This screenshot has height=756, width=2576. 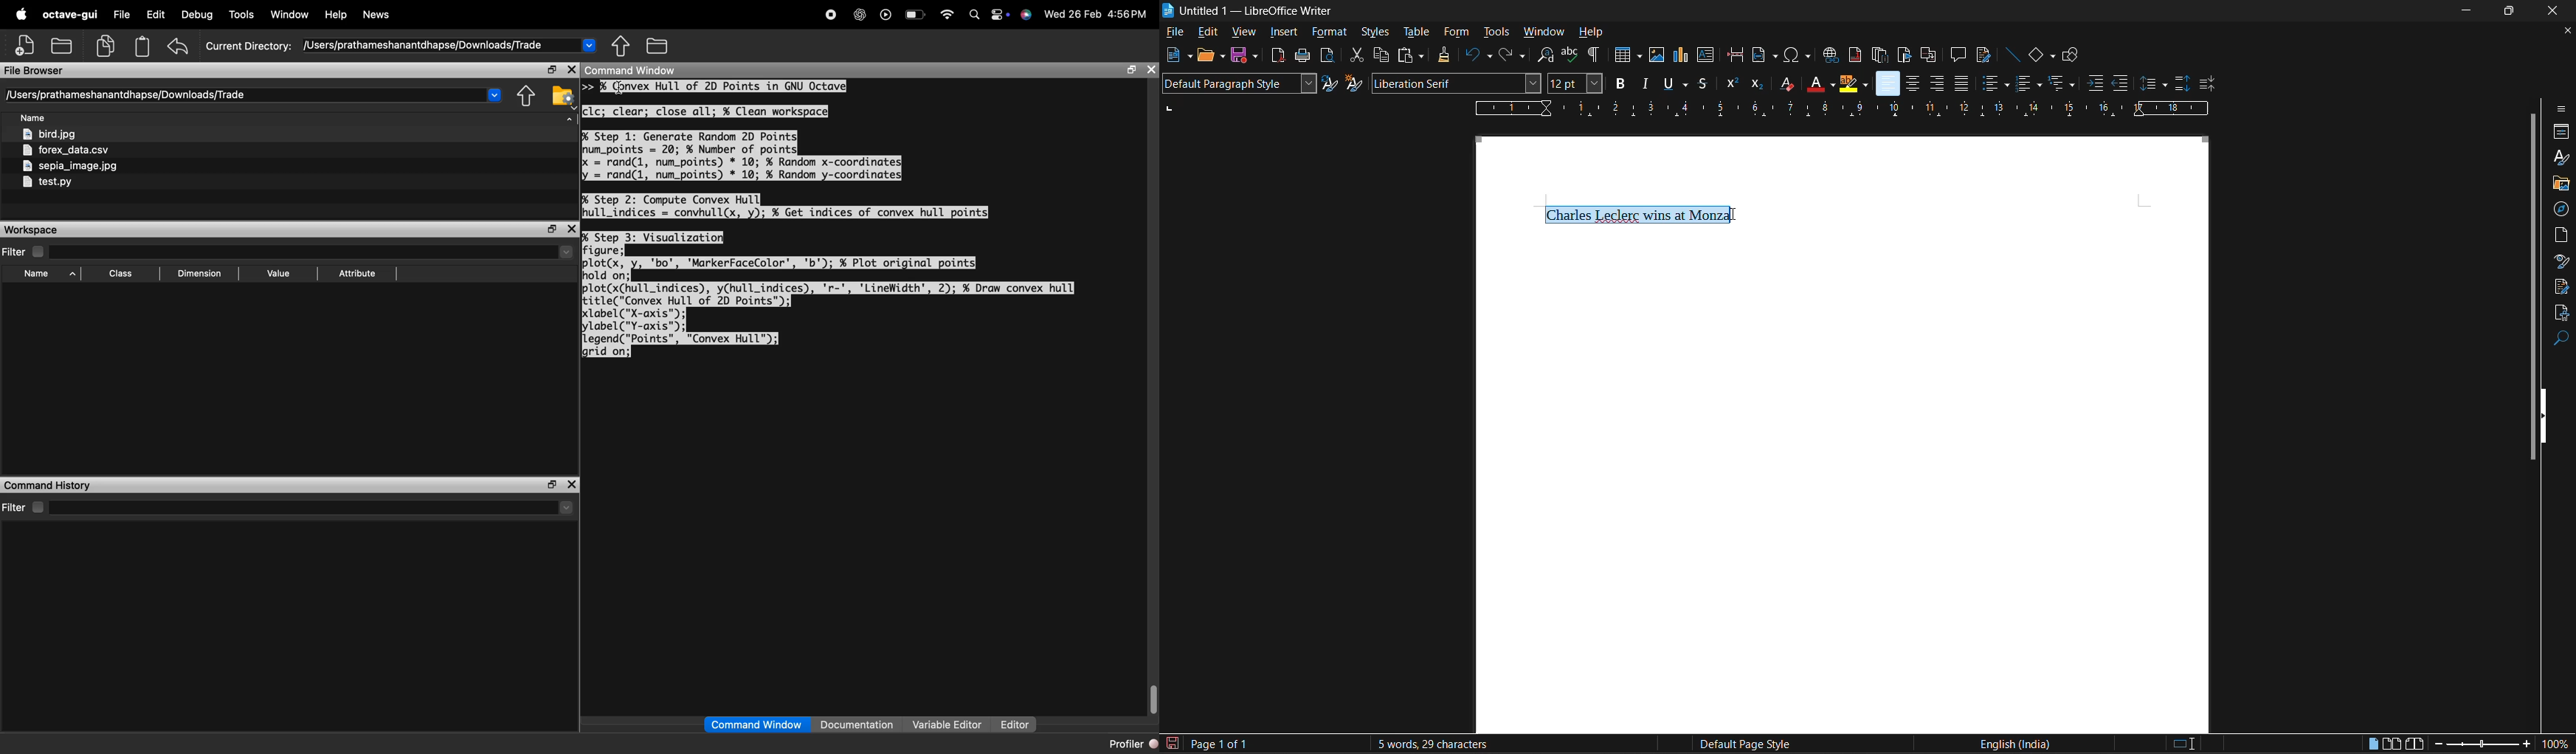 What do you see at coordinates (1152, 701) in the screenshot?
I see `scrollbar` at bounding box center [1152, 701].